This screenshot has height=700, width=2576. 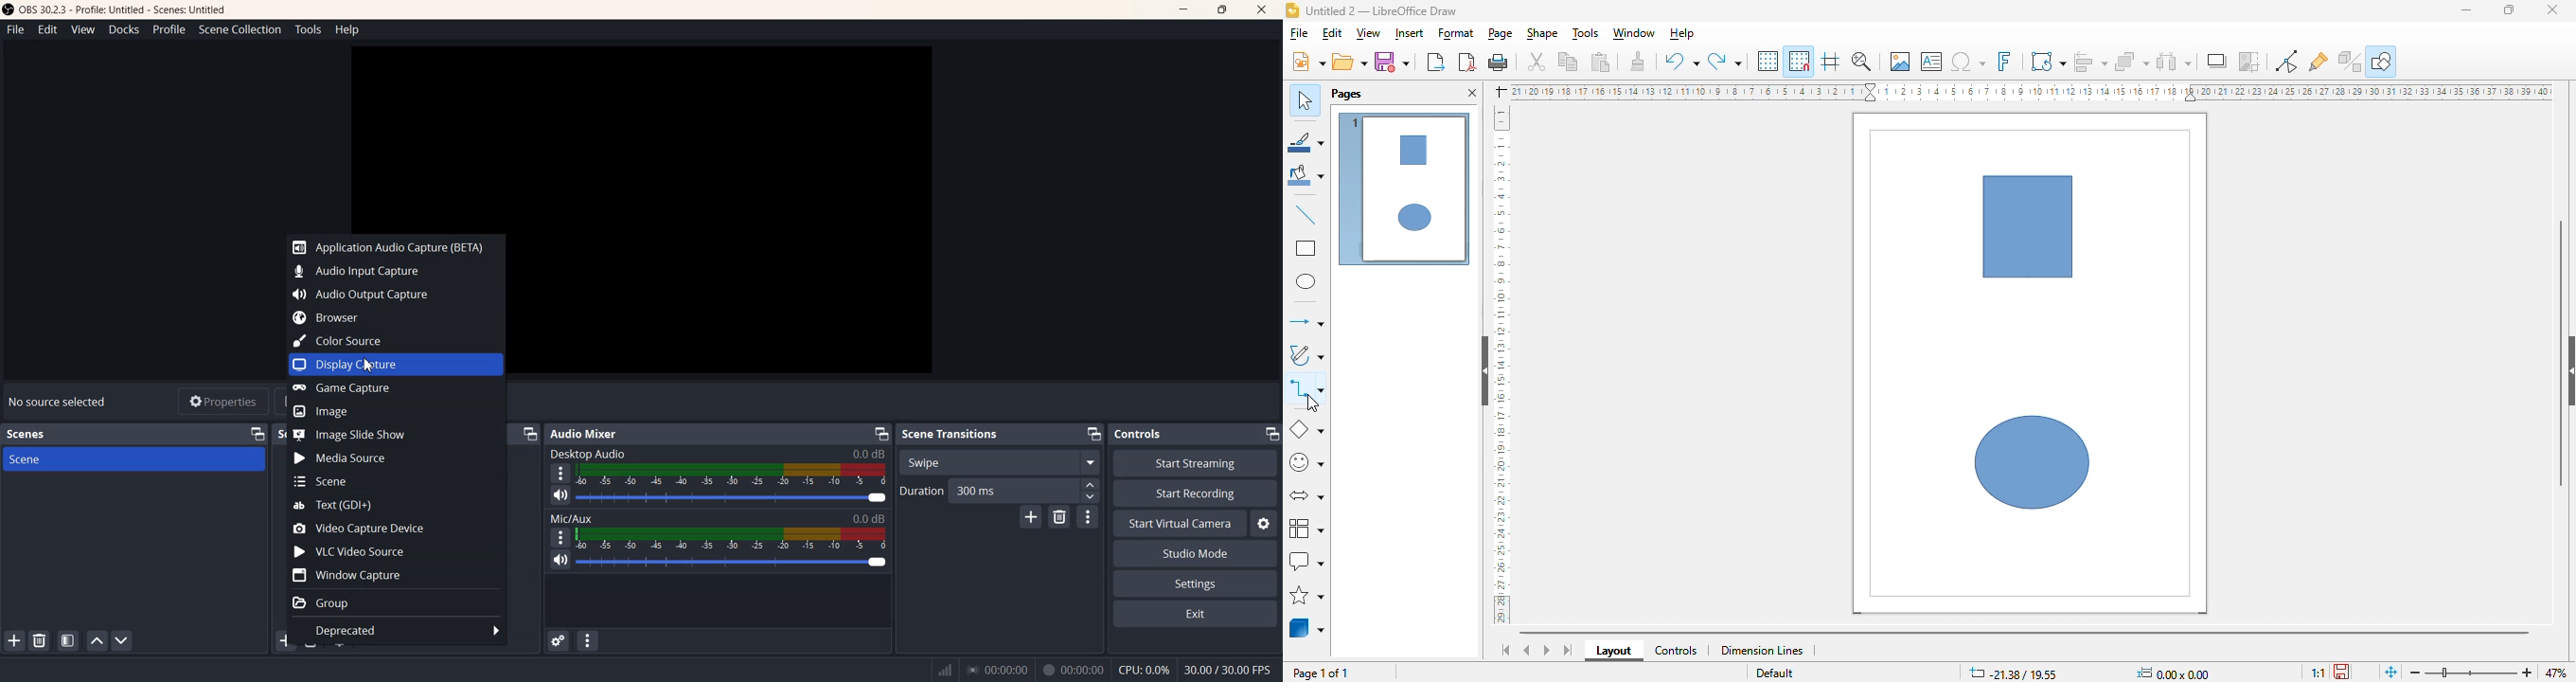 What do you see at coordinates (395, 457) in the screenshot?
I see `Media Source` at bounding box center [395, 457].